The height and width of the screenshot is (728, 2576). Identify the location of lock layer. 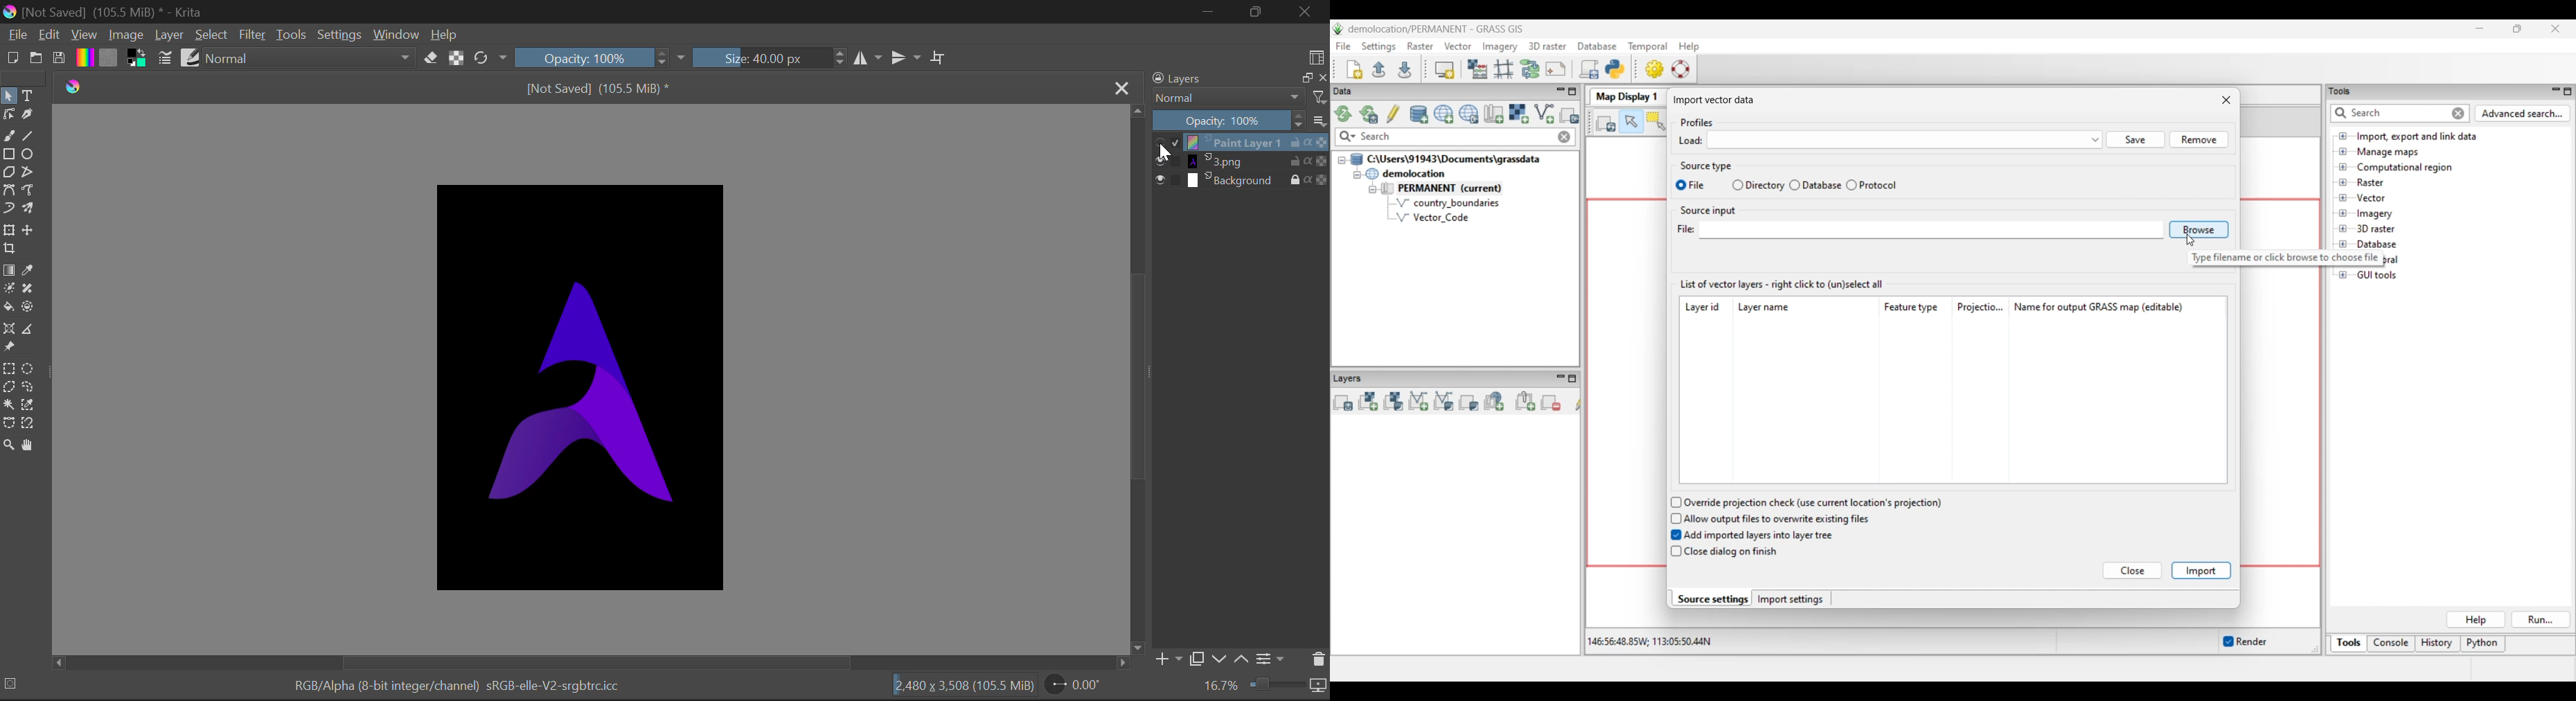
(1300, 143).